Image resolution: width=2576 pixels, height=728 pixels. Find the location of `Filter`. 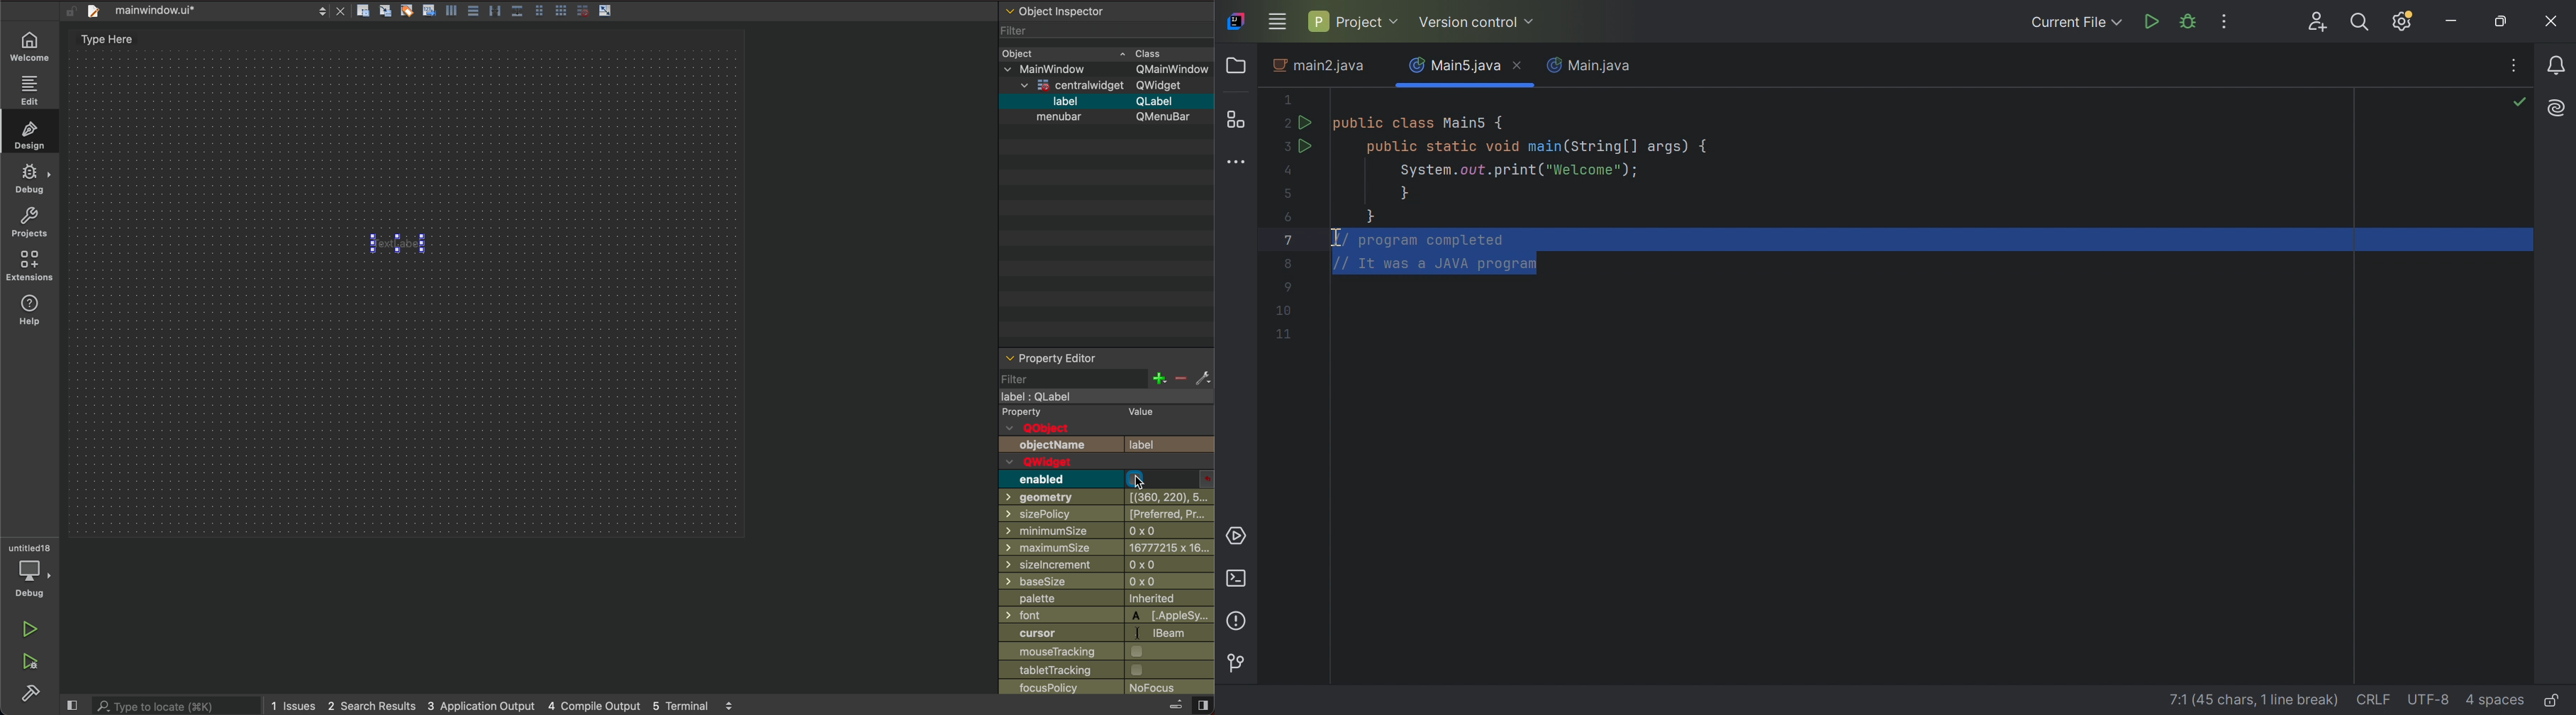

Filter is located at coordinates (1018, 30).